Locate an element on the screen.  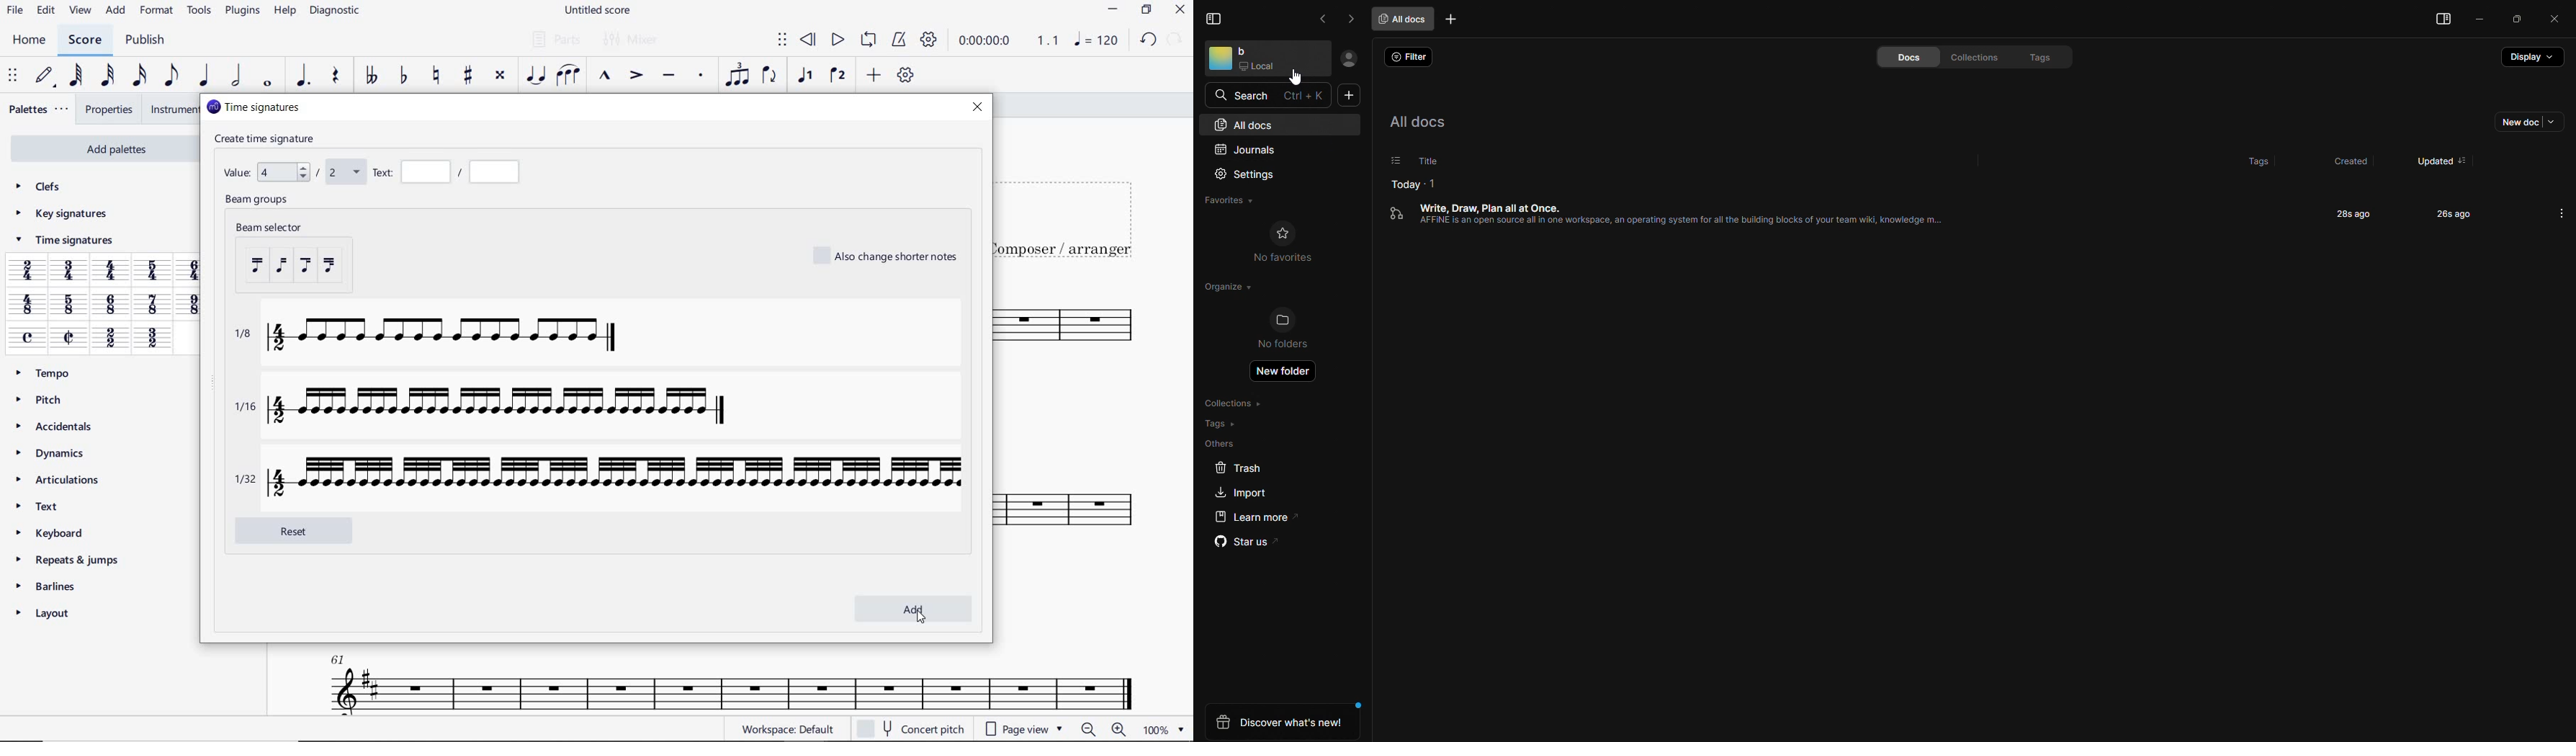
write draw pull is located at coordinates (1678, 224).